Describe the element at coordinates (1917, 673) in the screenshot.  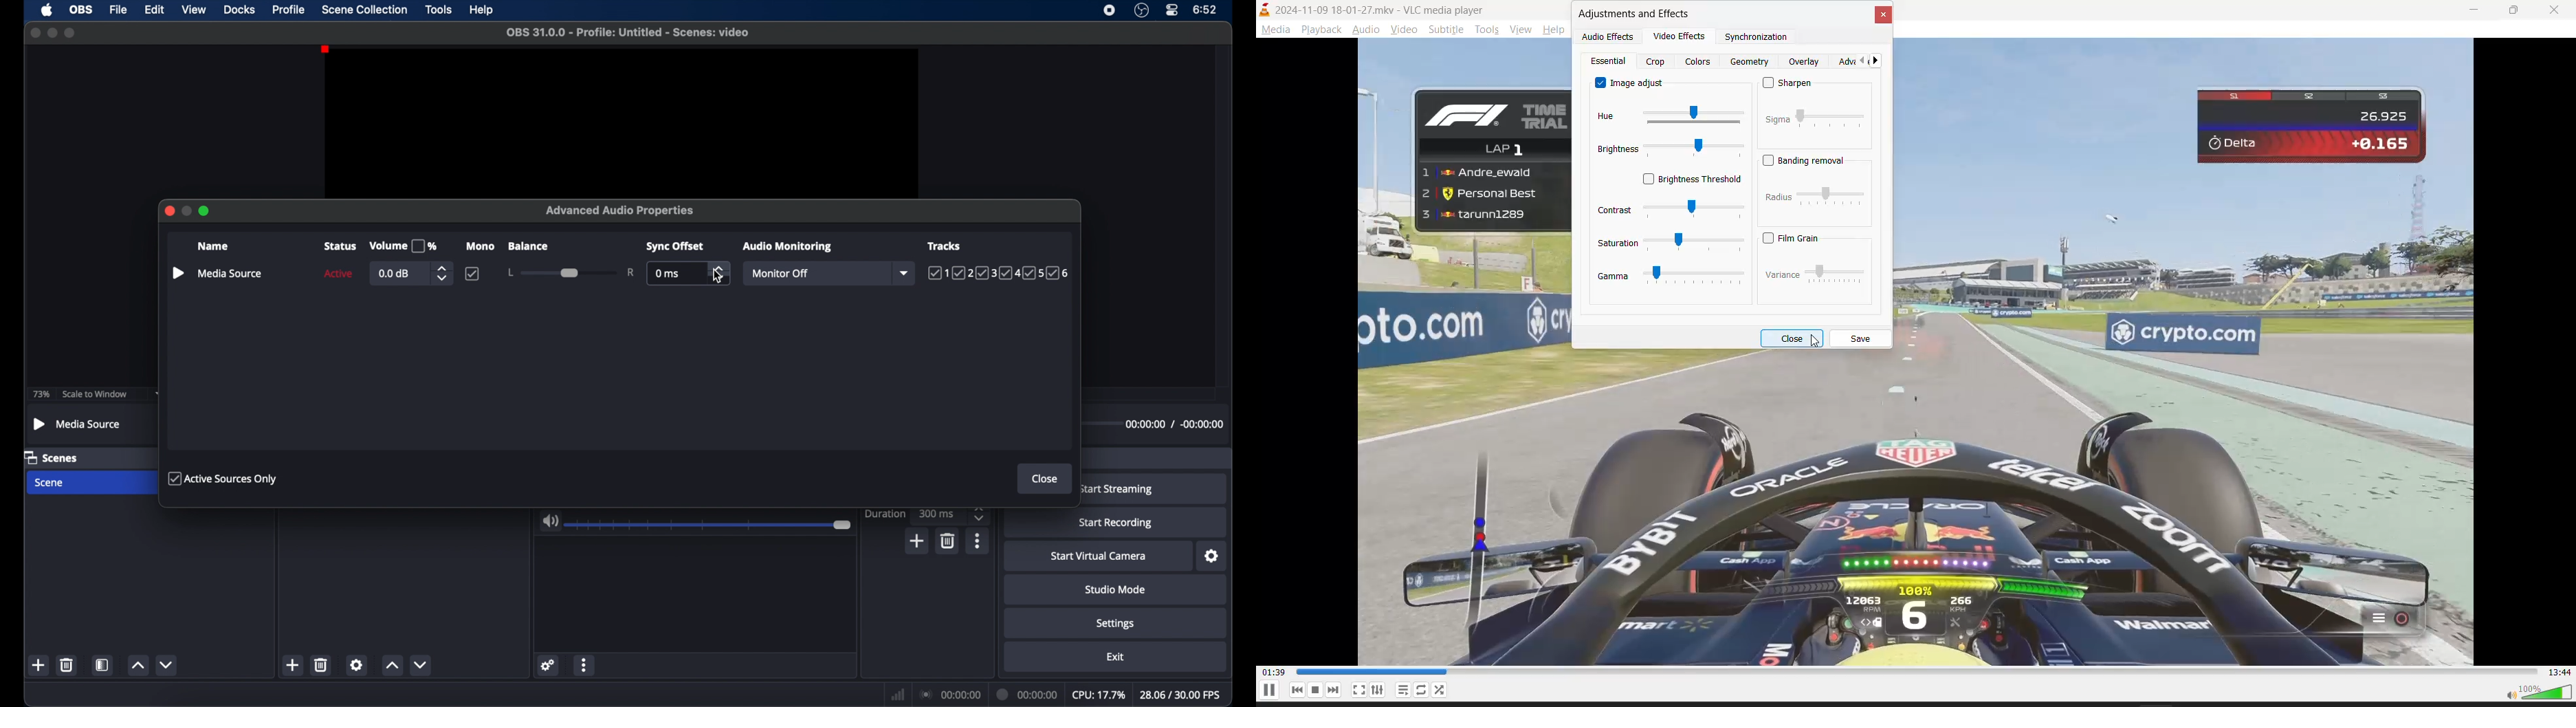
I see `track slider` at that location.